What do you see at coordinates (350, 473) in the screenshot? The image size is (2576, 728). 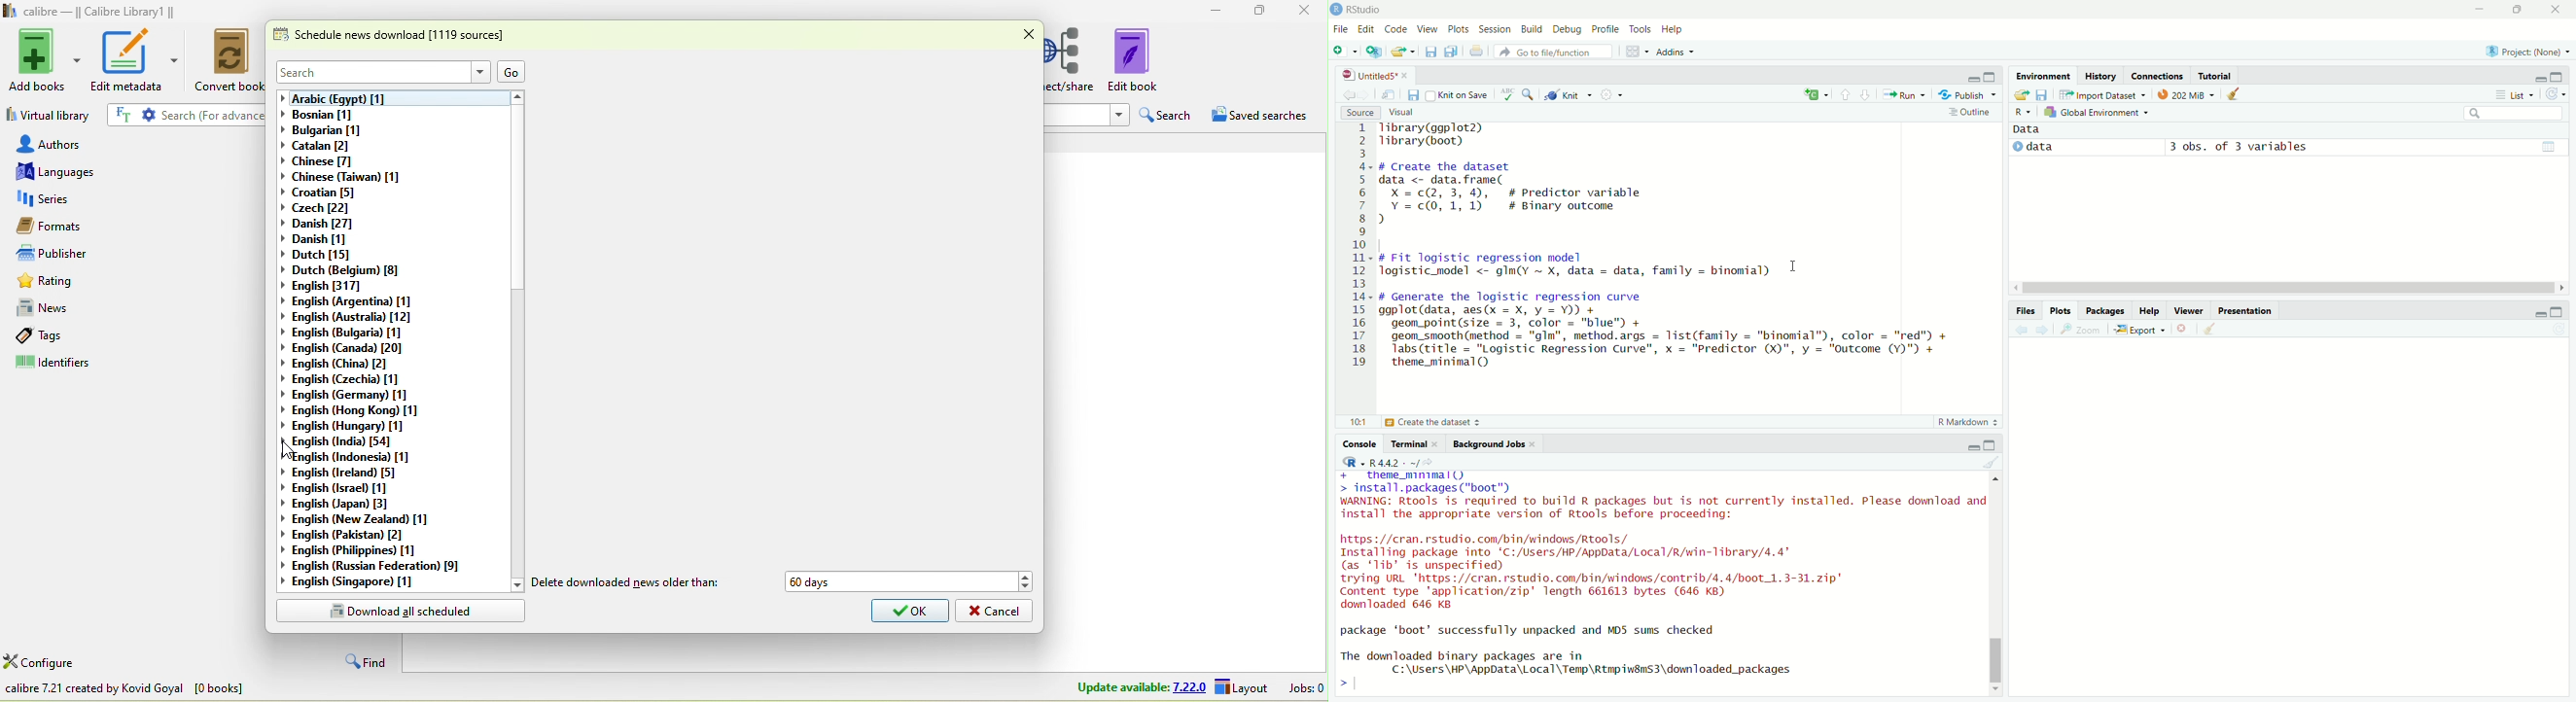 I see `english(ireland)[5]` at bounding box center [350, 473].